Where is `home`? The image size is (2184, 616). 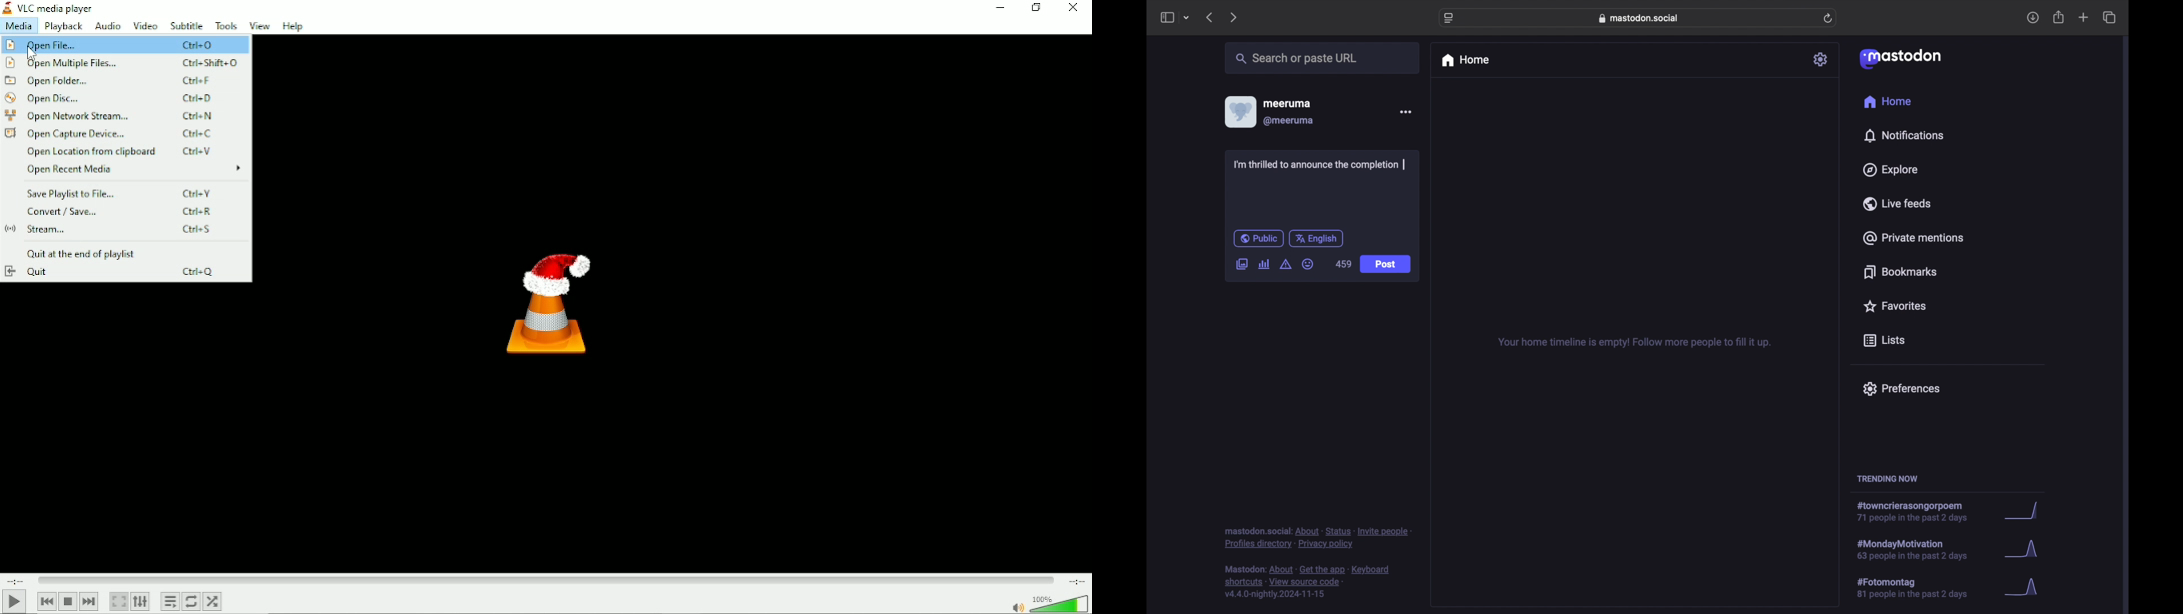
home is located at coordinates (1465, 60).